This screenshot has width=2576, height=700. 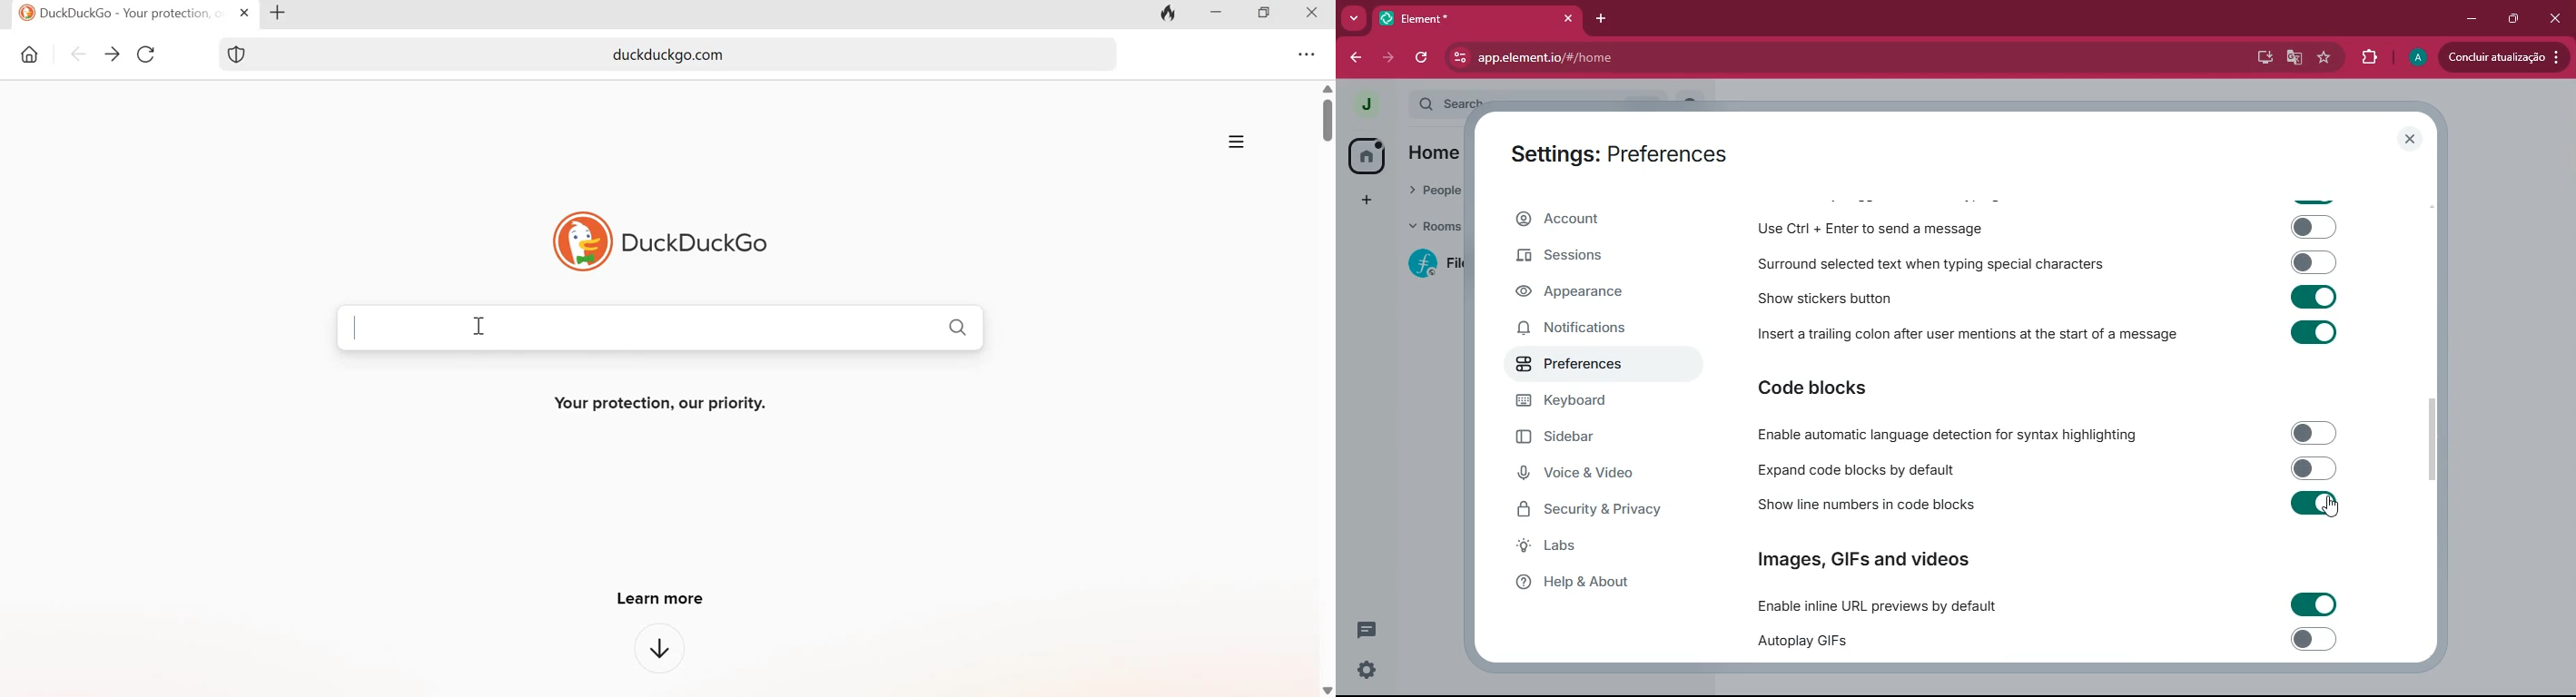 What do you see at coordinates (2437, 438) in the screenshot?
I see `scroll bar ` at bounding box center [2437, 438].